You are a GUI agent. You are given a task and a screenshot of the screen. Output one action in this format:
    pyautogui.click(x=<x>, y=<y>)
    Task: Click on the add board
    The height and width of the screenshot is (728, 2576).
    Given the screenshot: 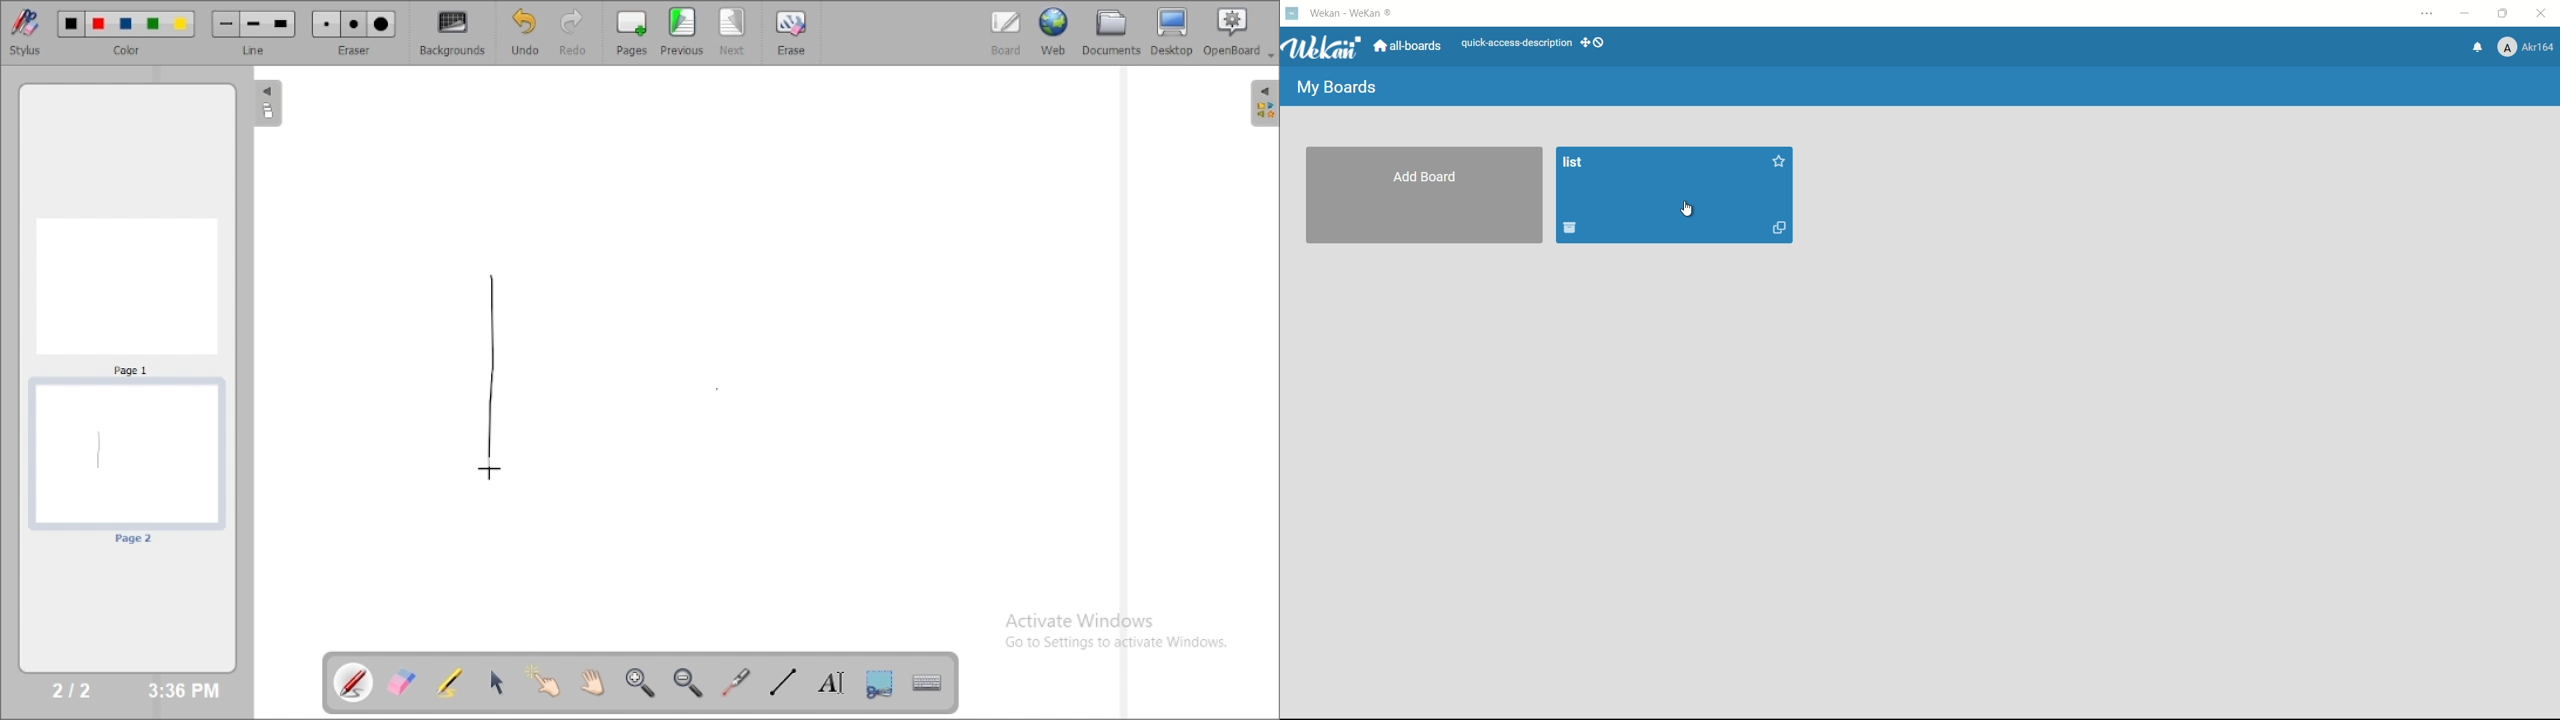 What is the action you would take?
    pyautogui.click(x=1426, y=177)
    